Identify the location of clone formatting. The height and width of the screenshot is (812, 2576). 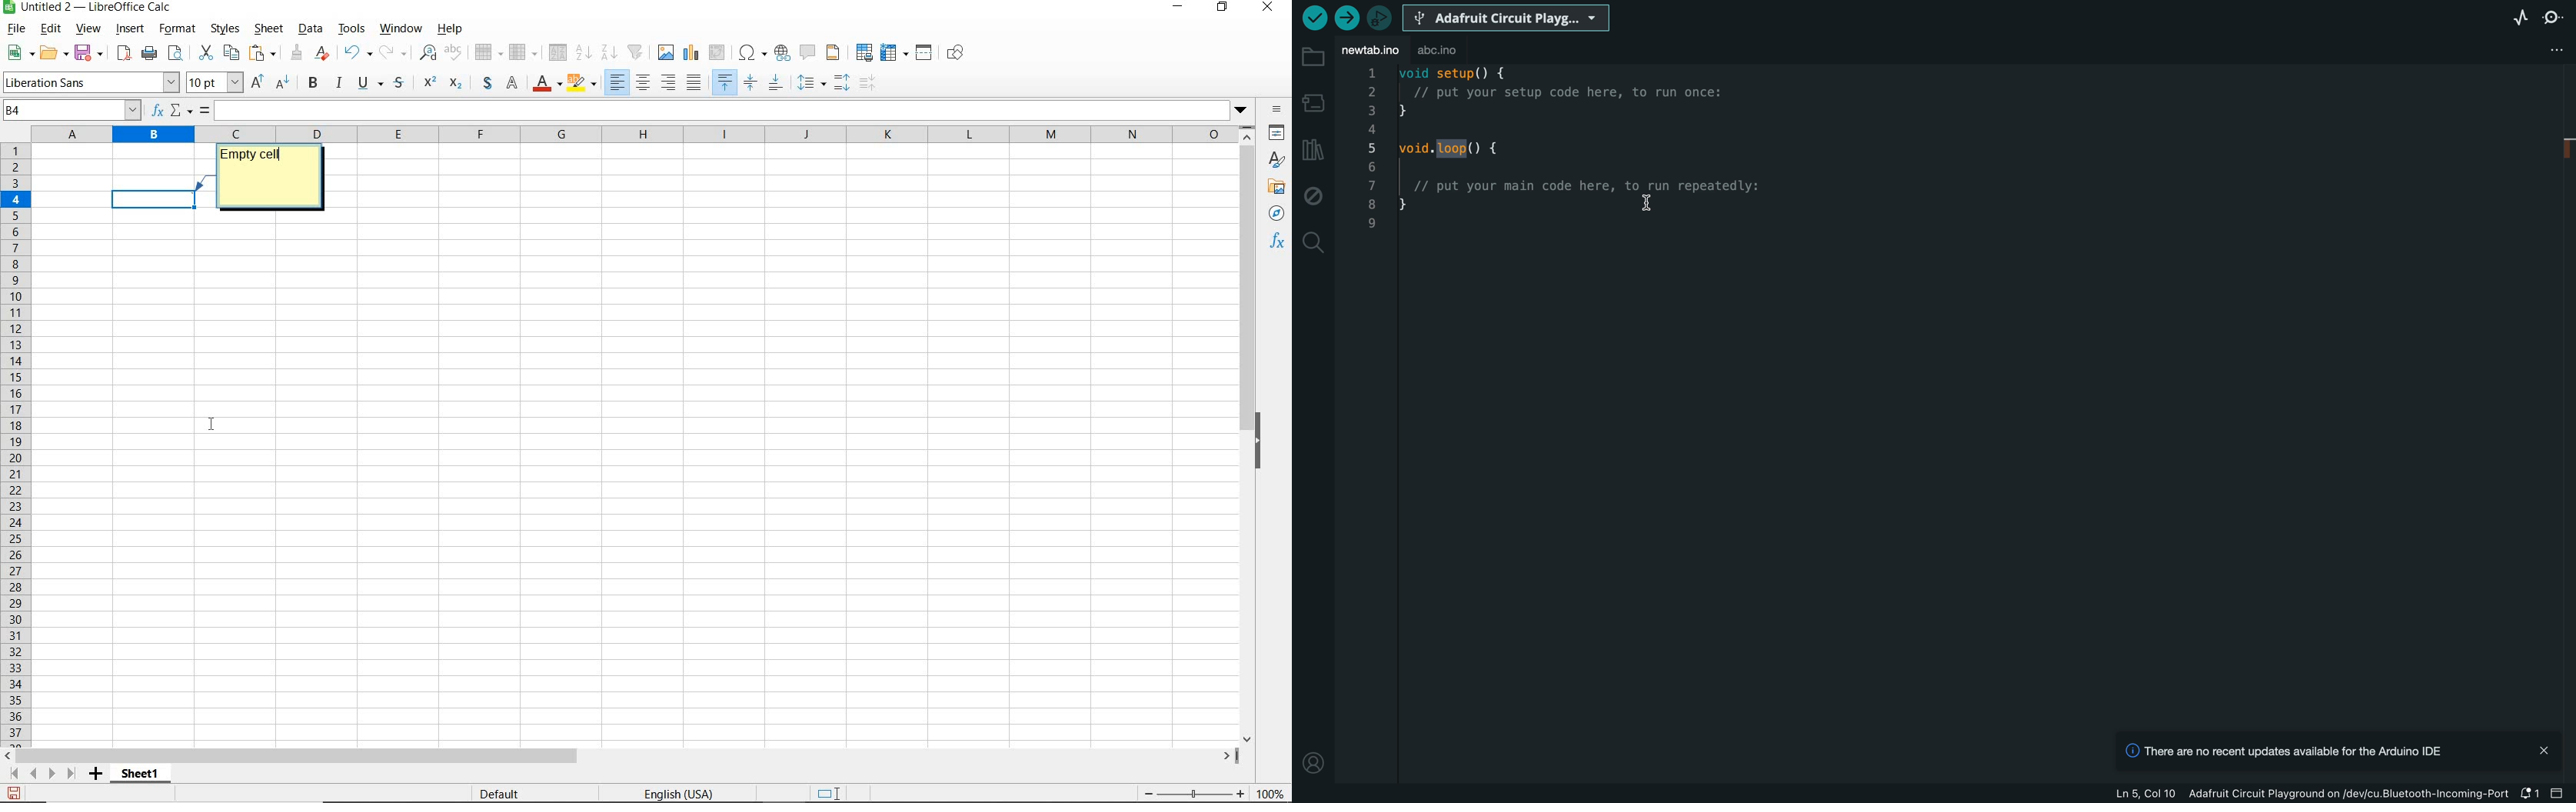
(299, 52).